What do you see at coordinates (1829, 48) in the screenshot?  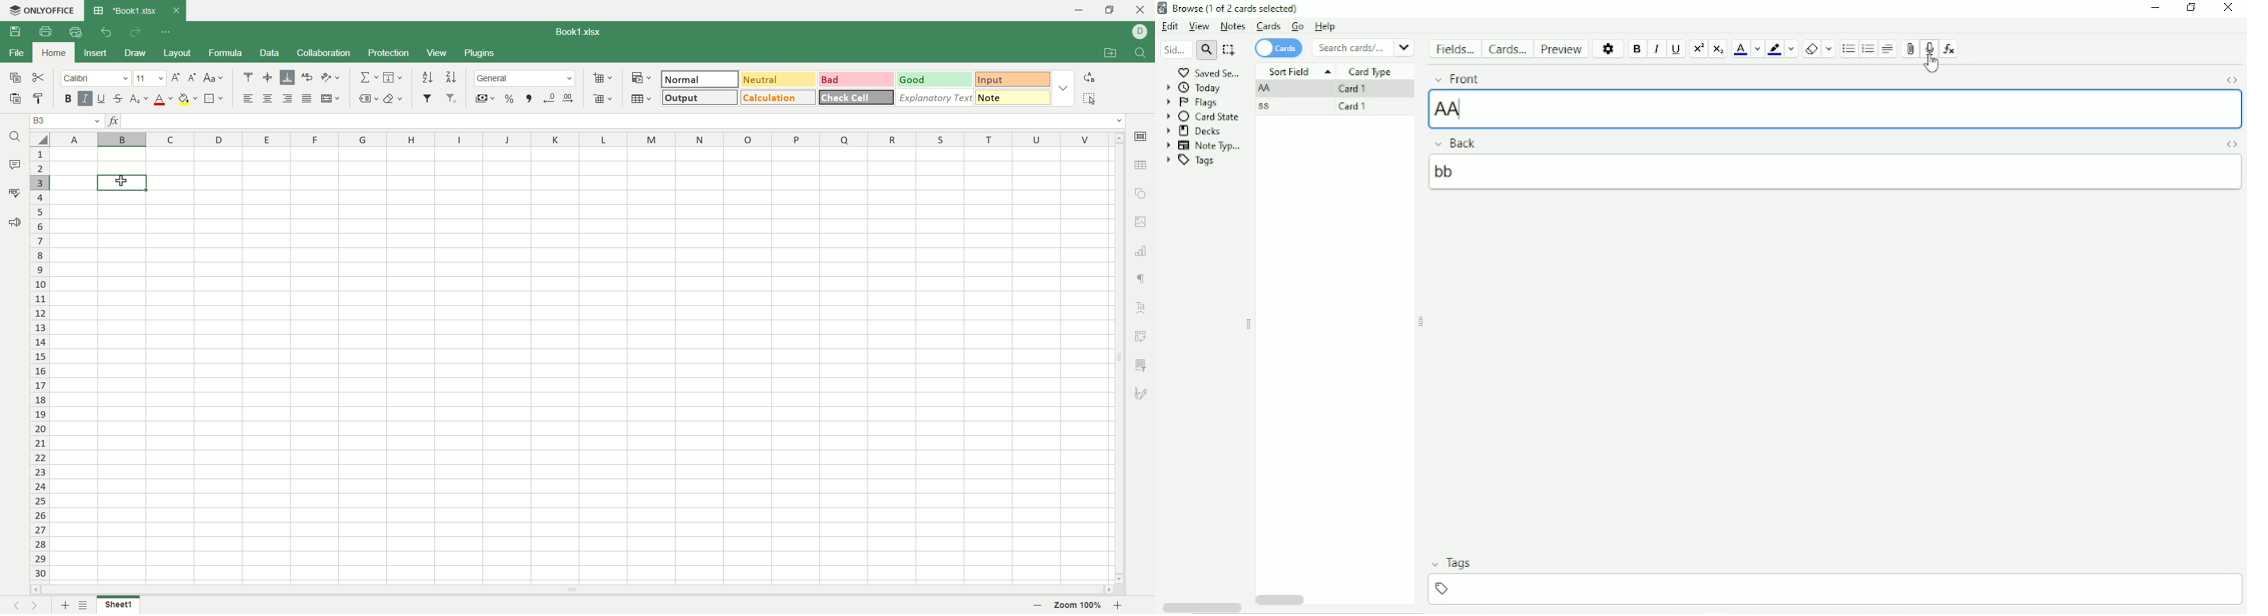 I see `Select formatting to remove` at bounding box center [1829, 48].